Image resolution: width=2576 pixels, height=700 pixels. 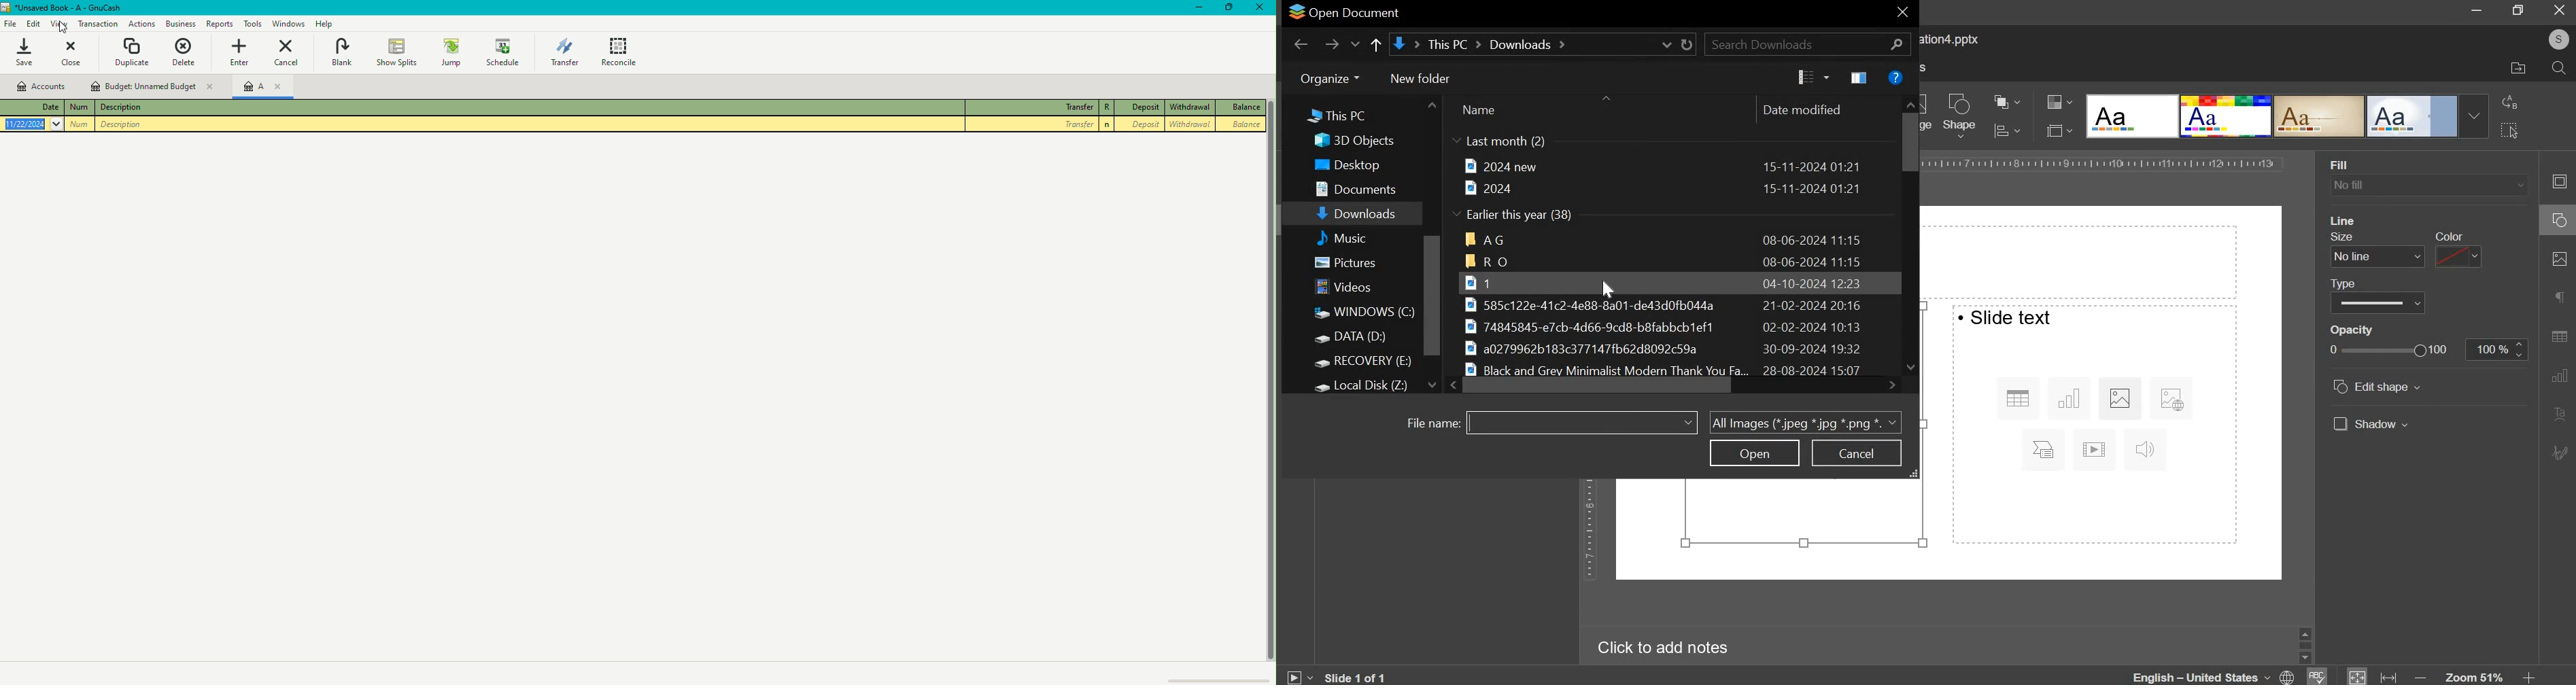 What do you see at coordinates (79, 108) in the screenshot?
I see `Num` at bounding box center [79, 108].